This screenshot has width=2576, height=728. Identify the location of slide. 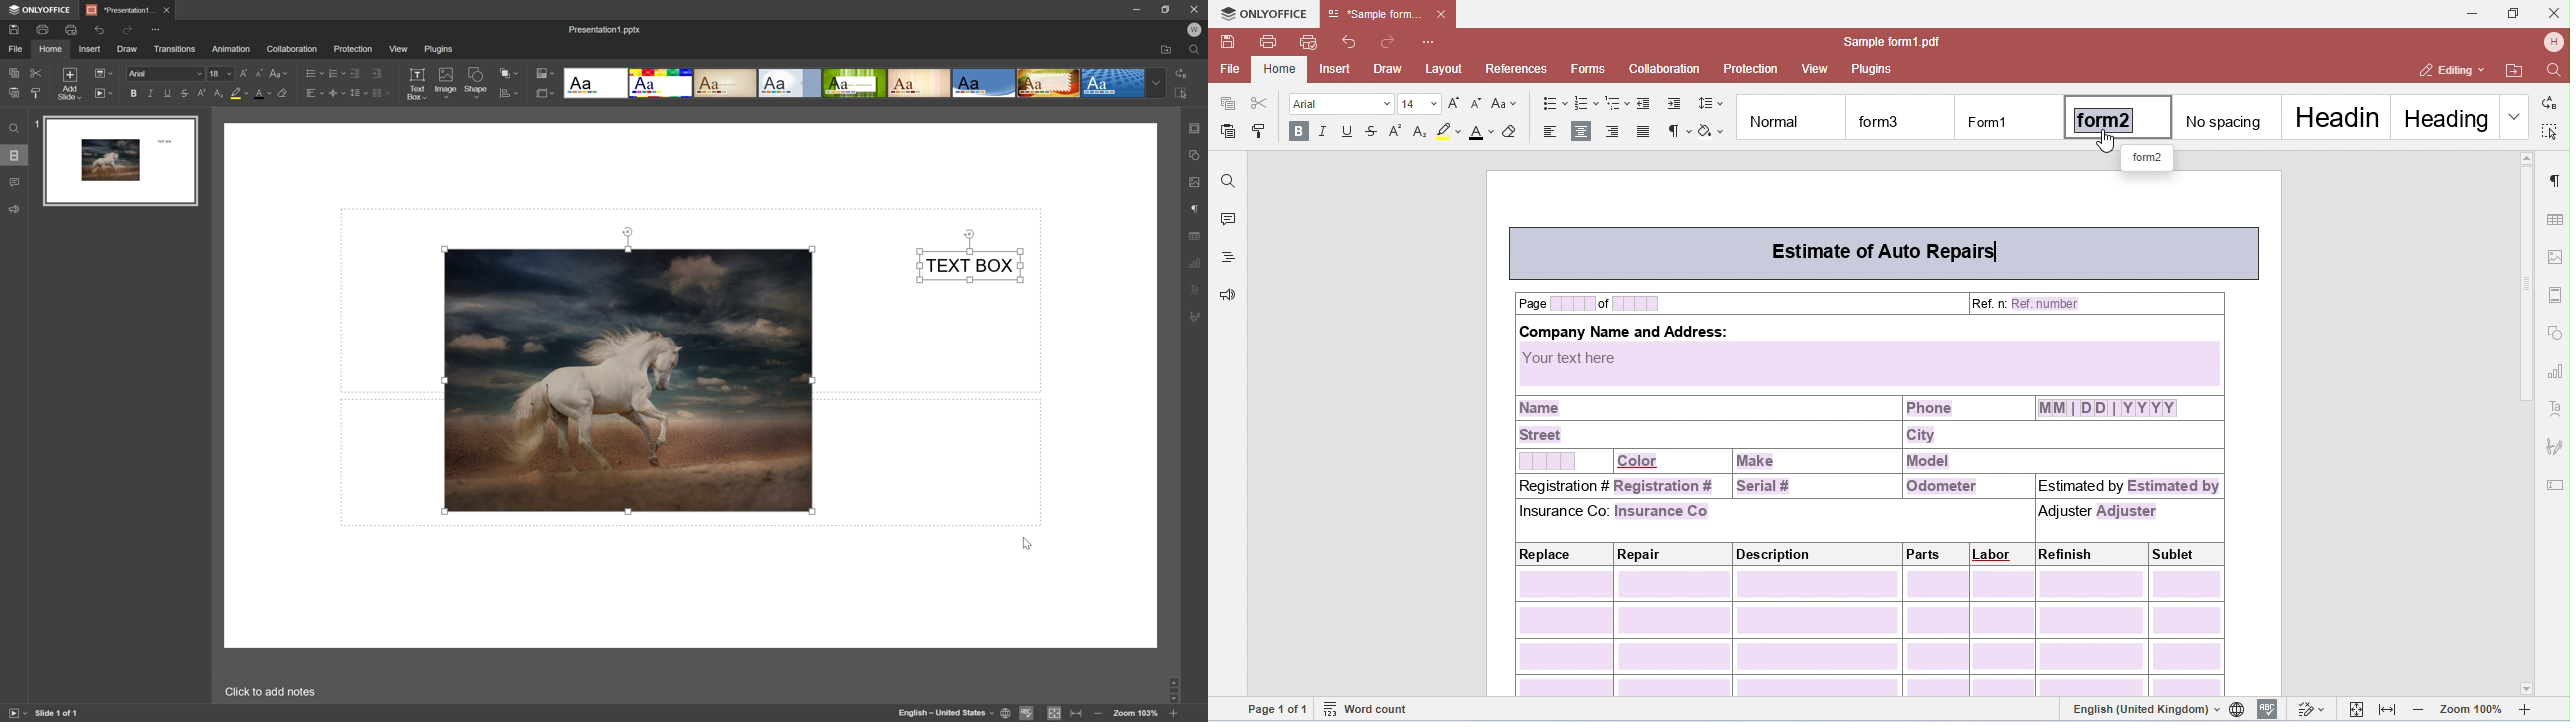
(120, 161).